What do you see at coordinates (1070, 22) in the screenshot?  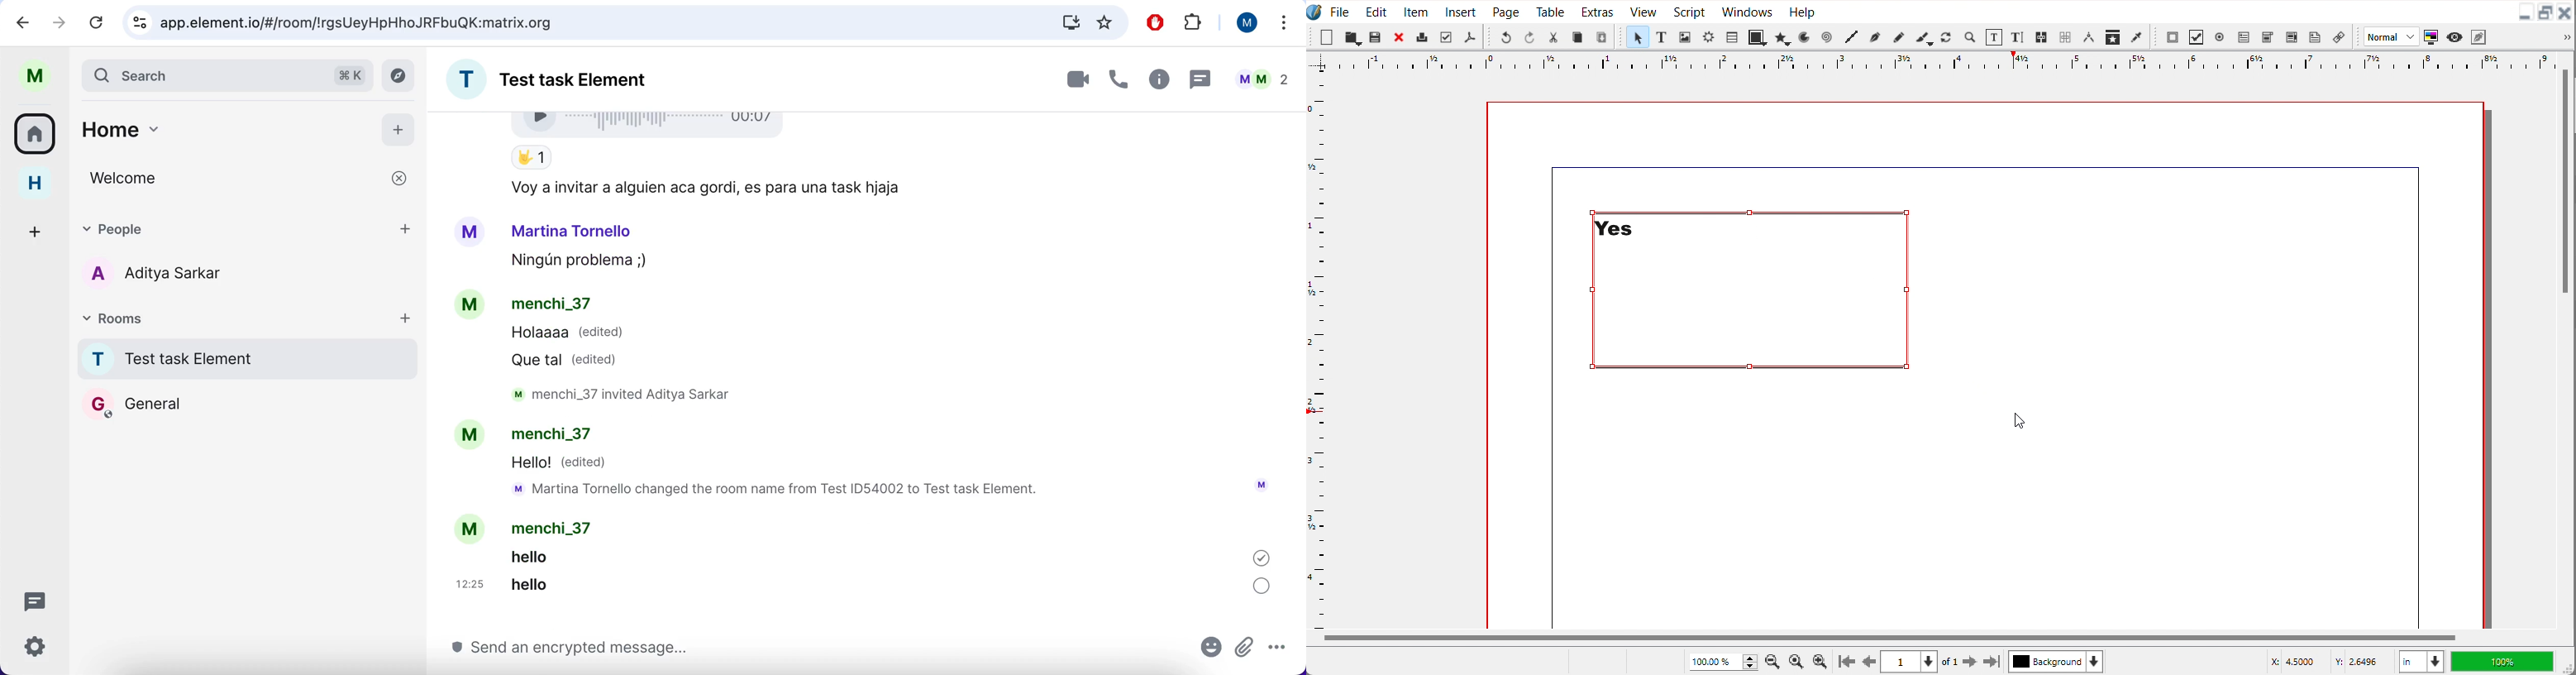 I see `downloads` at bounding box center [1070, 22].